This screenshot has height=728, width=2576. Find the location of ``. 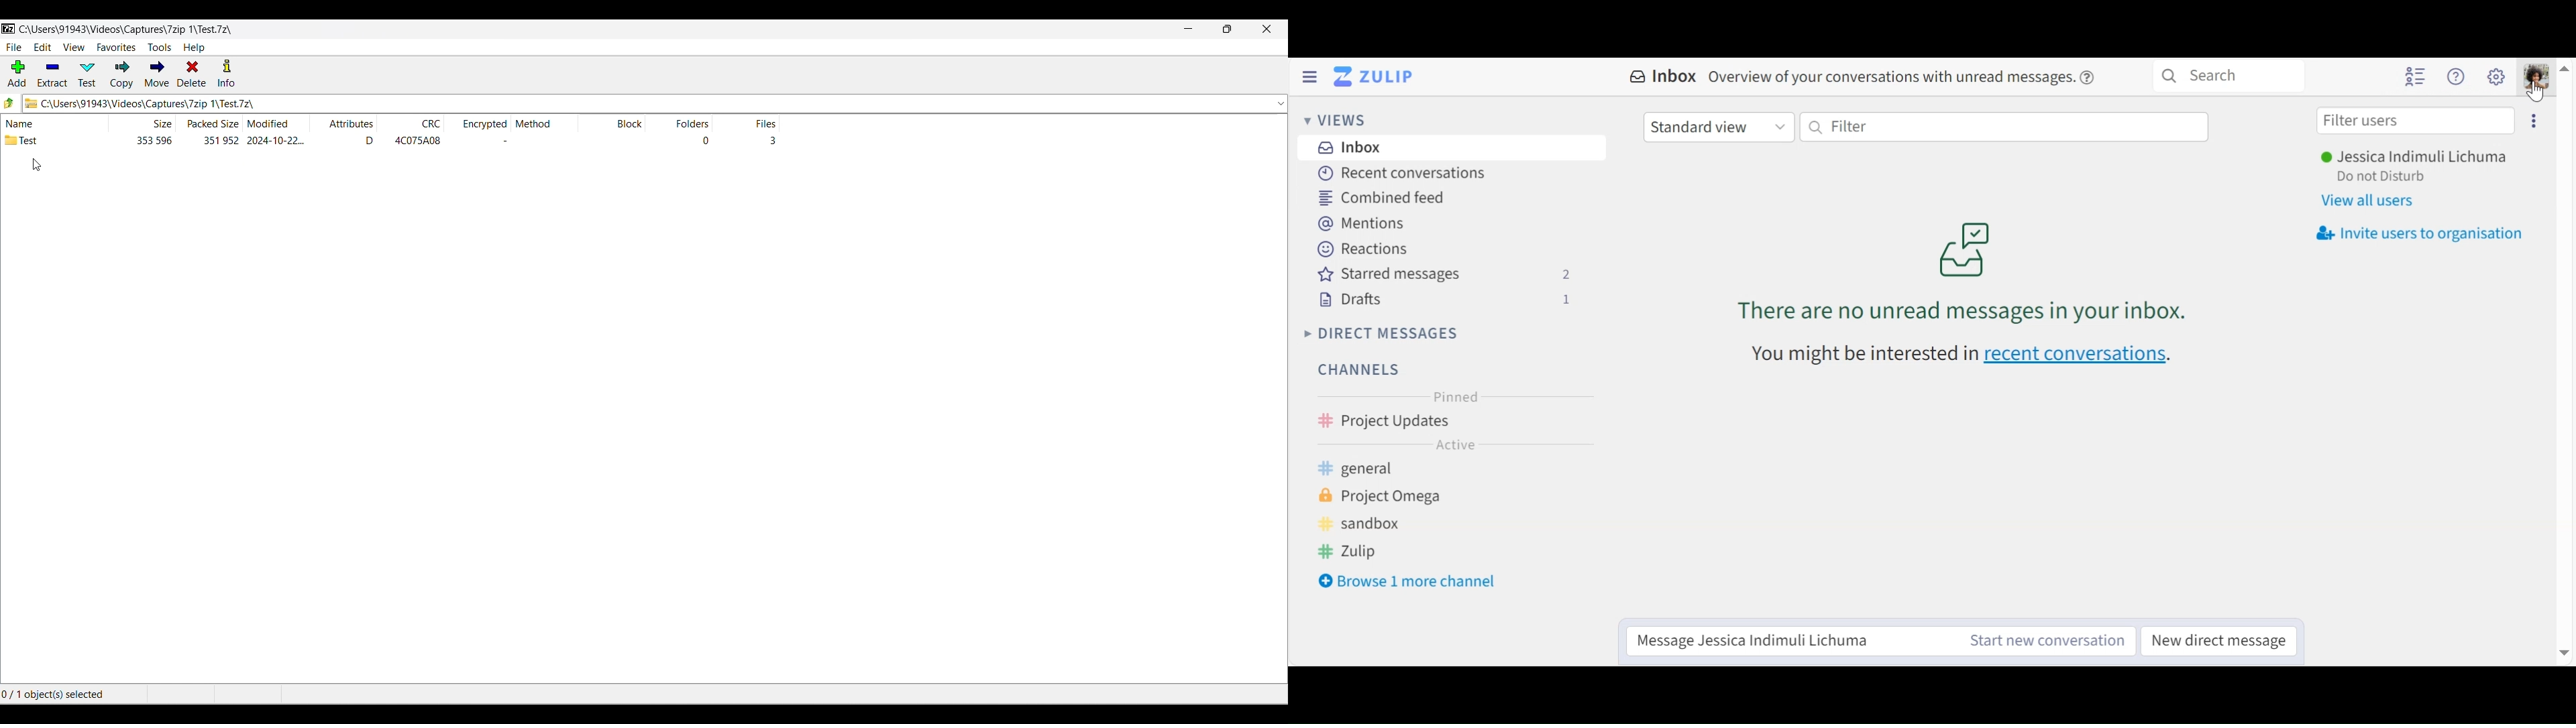

 is located at coordinates (2220, 642).